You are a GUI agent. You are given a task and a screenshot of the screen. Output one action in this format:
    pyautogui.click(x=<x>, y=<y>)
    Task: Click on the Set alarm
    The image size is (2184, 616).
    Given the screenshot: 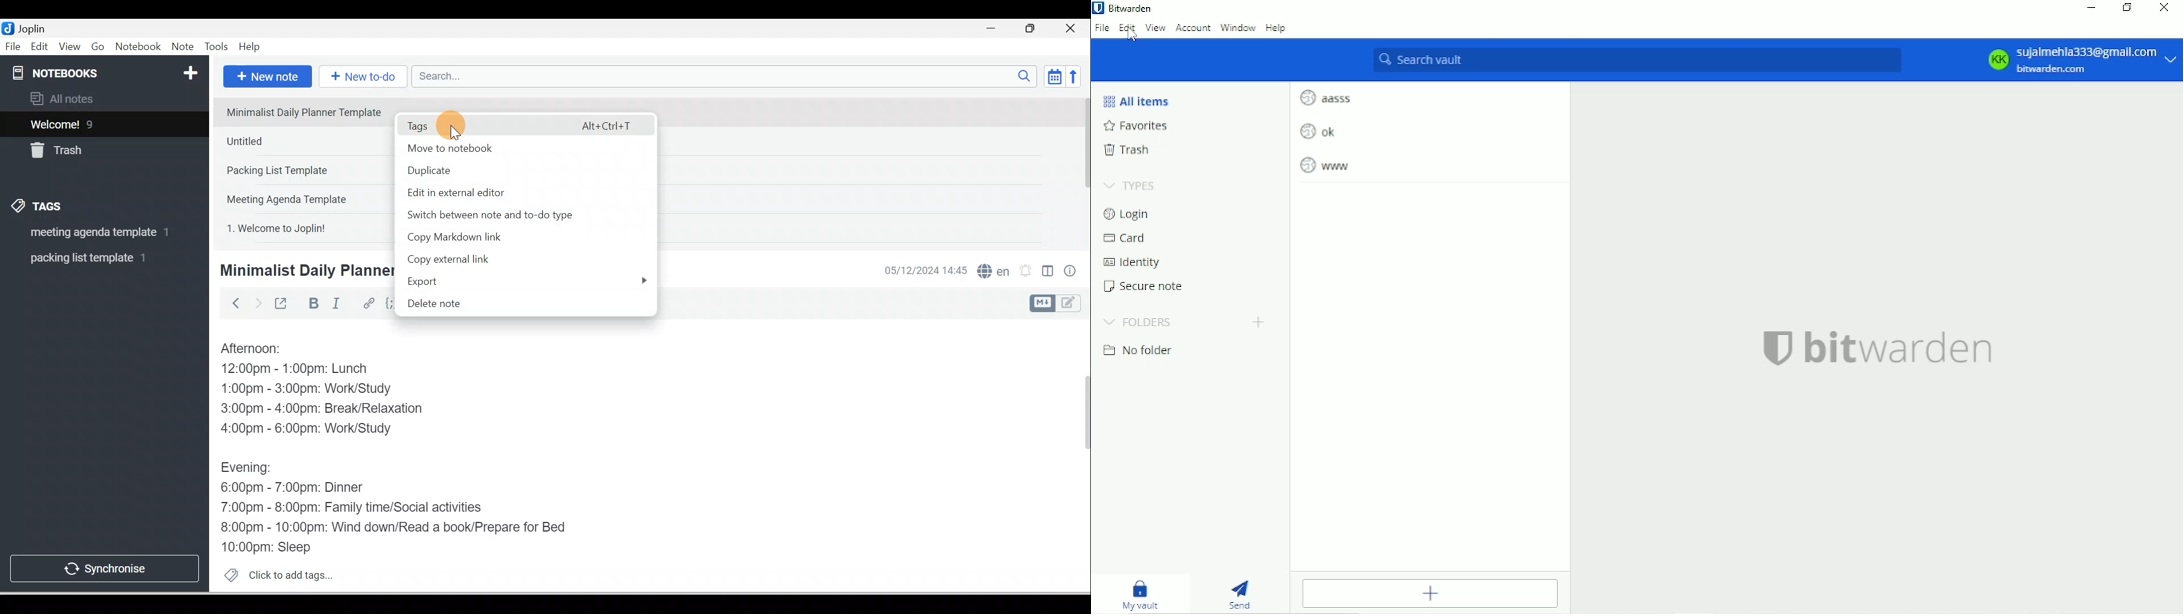 What is the action you would take?
    pyautogui.click(x=1024, y=271)
    